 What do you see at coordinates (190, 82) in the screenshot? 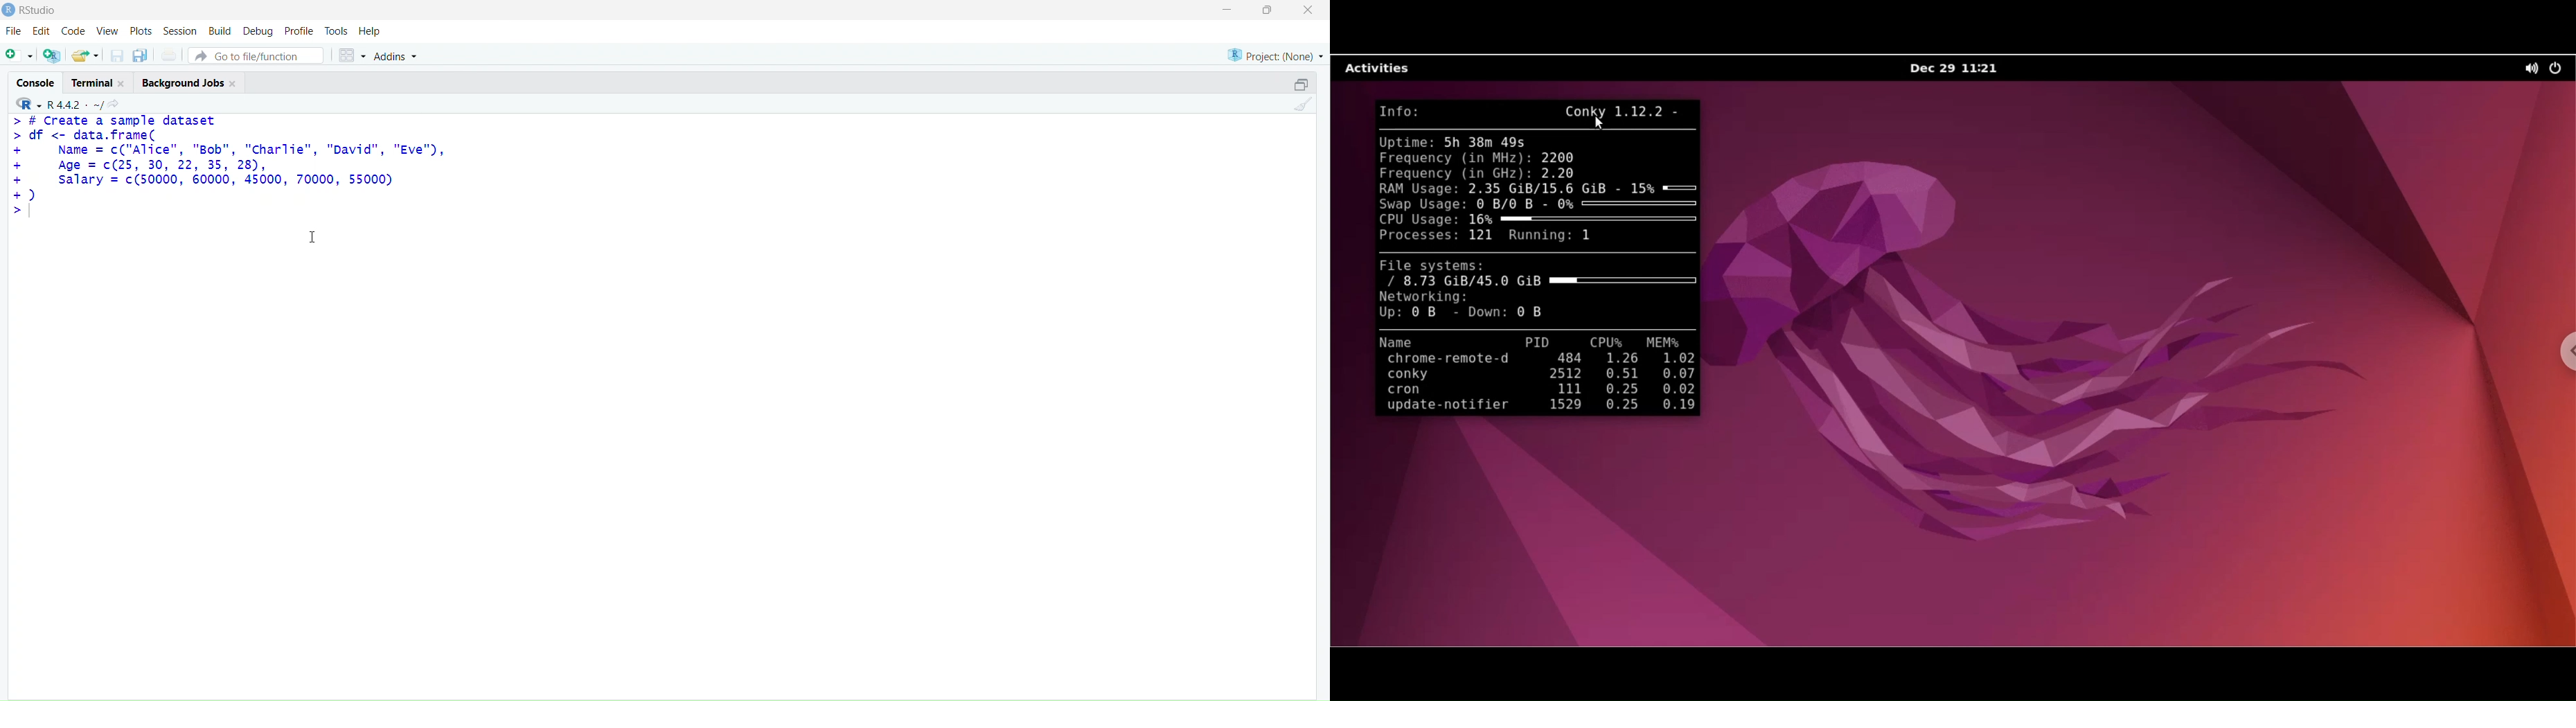
I see `background jobs` at bounding box center [190, 82].